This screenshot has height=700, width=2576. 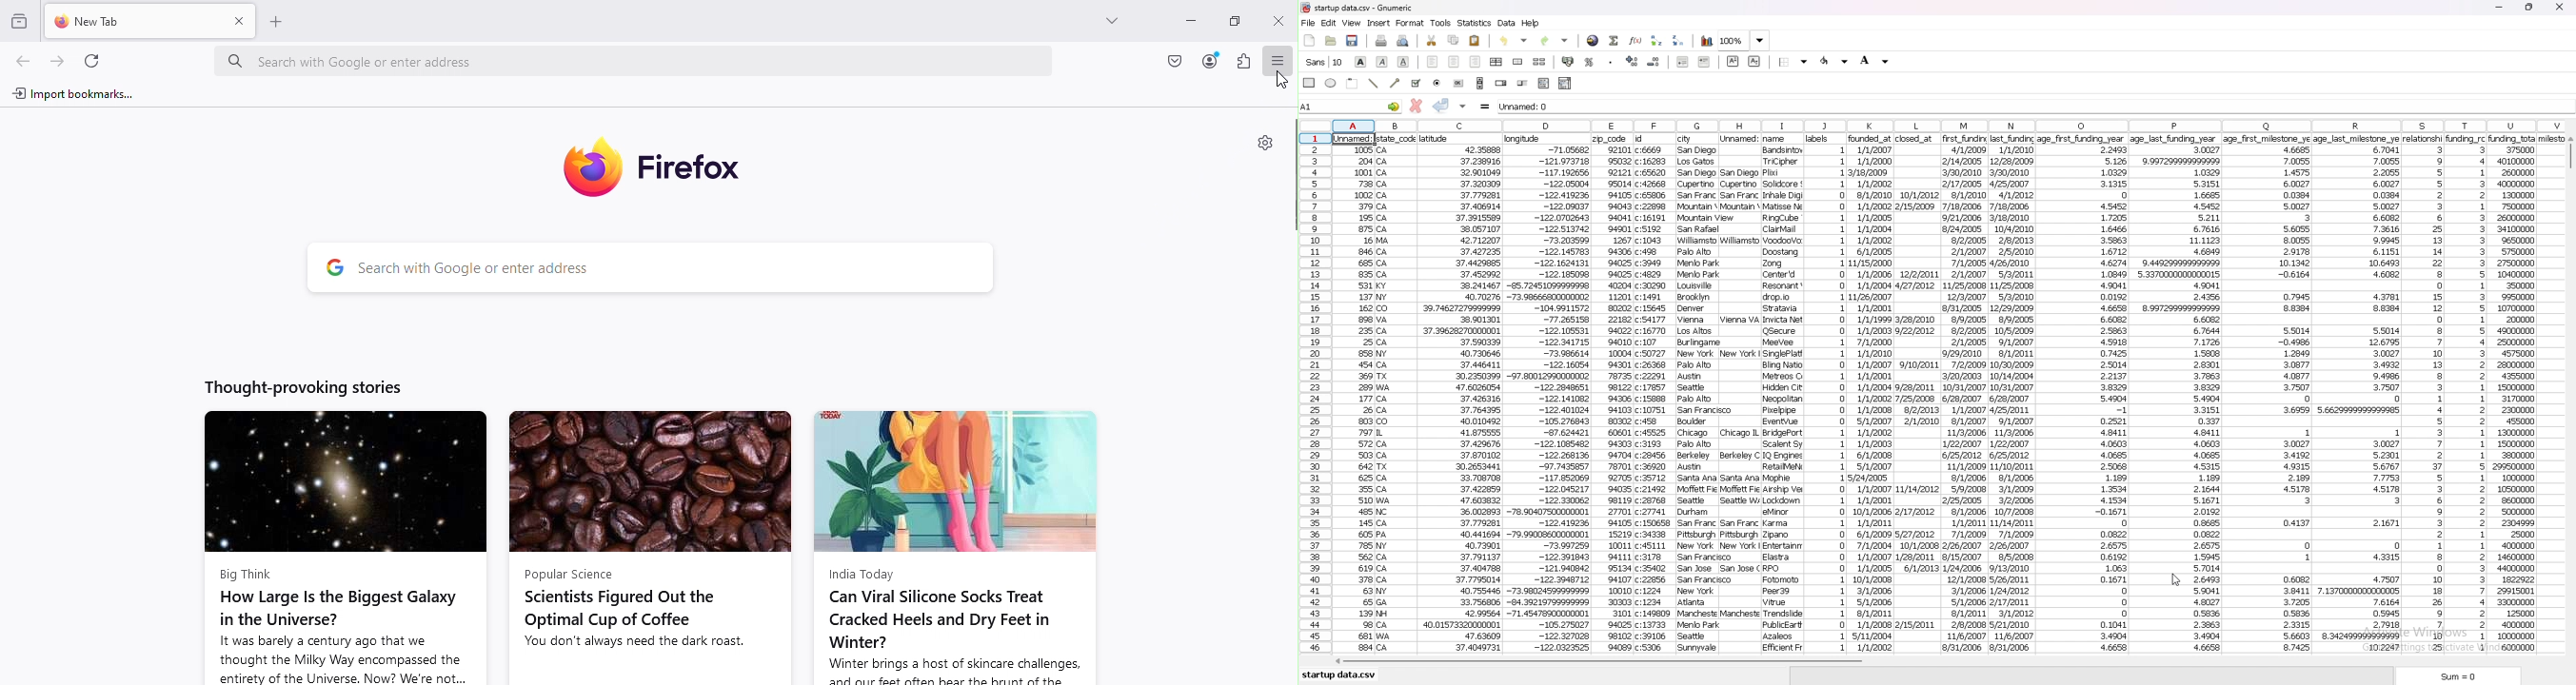 I want to click on scroll bar, so click(x=2569, y=398).